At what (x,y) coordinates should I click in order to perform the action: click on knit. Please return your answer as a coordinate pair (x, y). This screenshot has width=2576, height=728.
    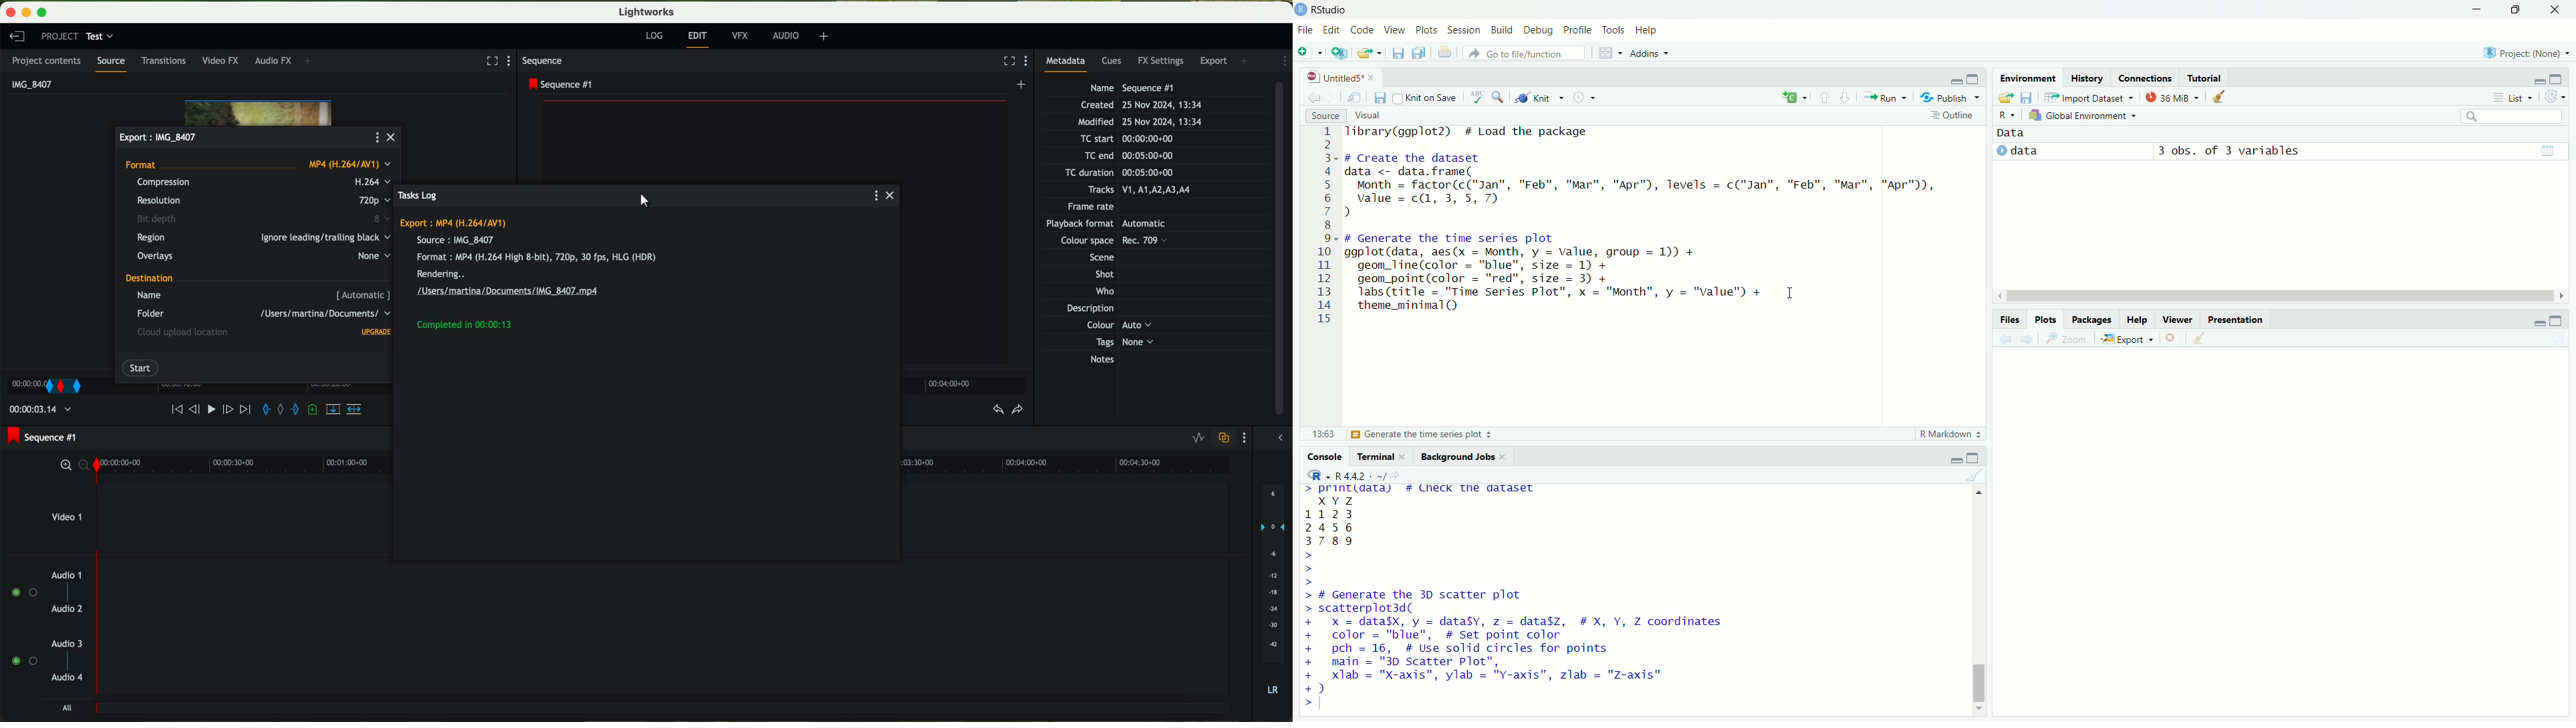
    Looking at the image, I should click on (1538, 98).